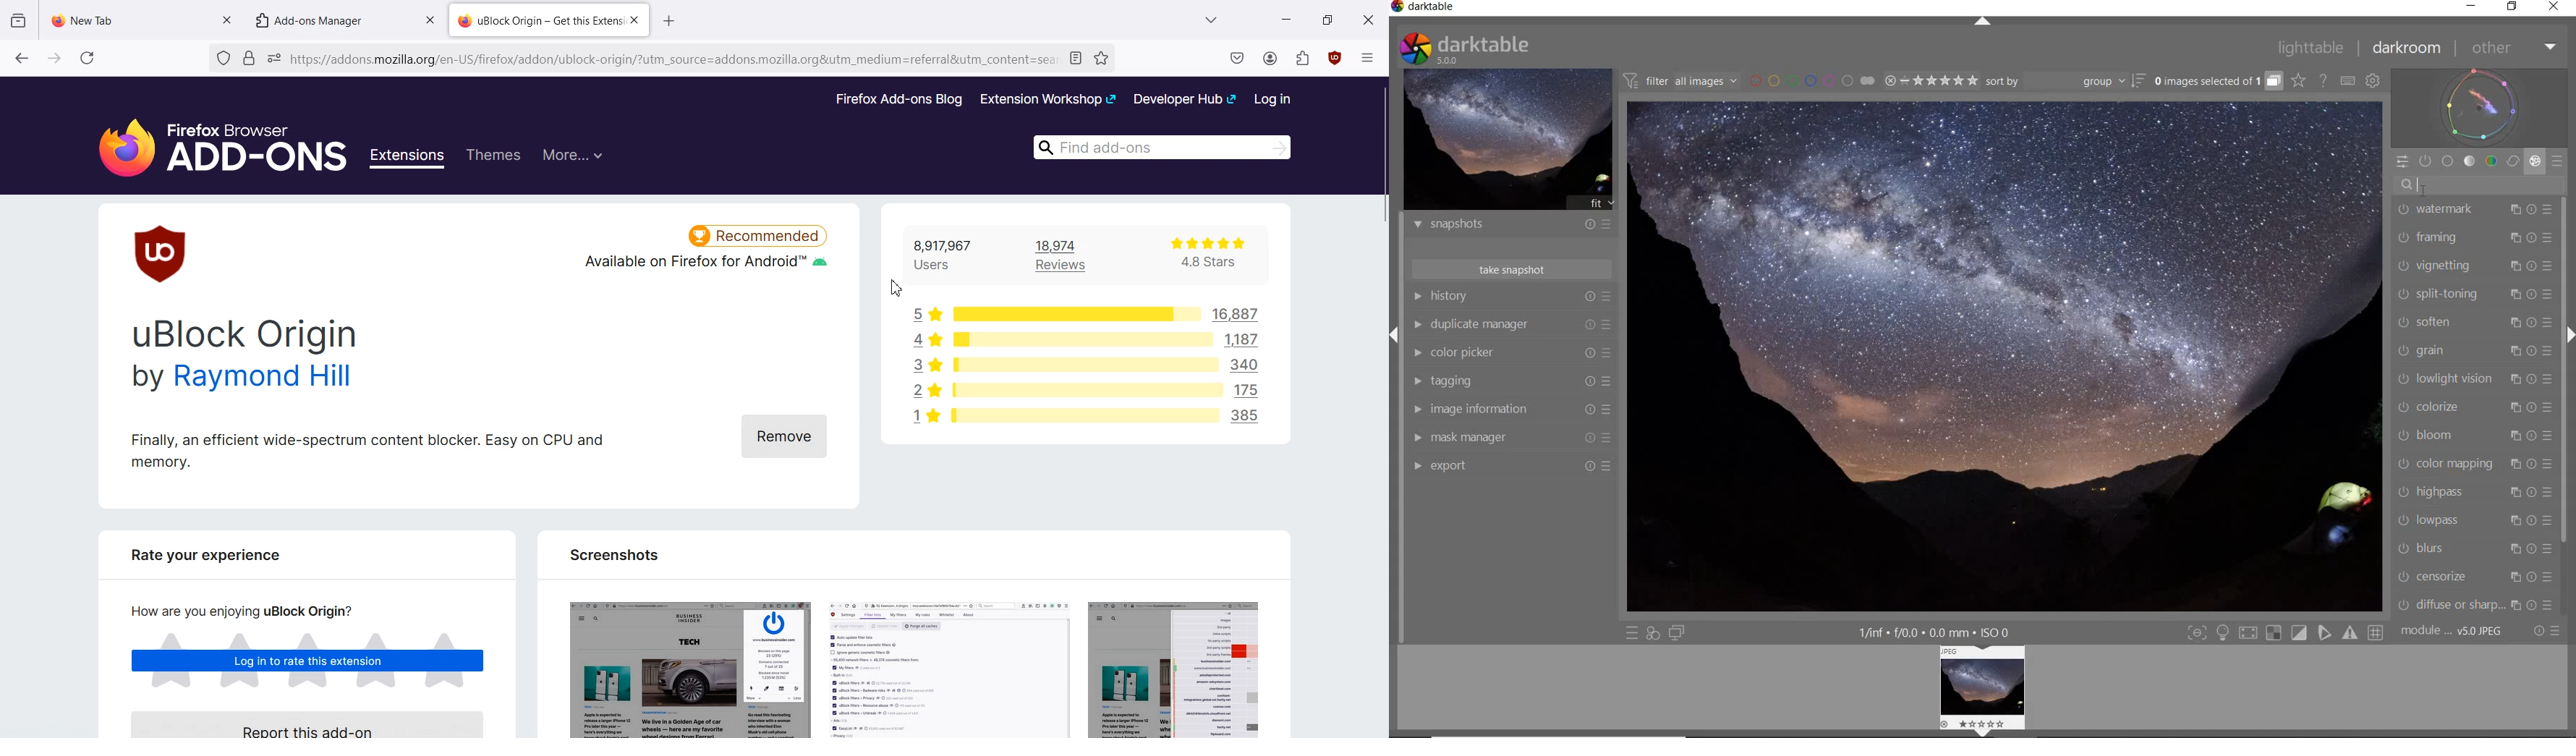  I want to click on RANGE RATING OF SELECTED IMAGES, so click(1930, 81).